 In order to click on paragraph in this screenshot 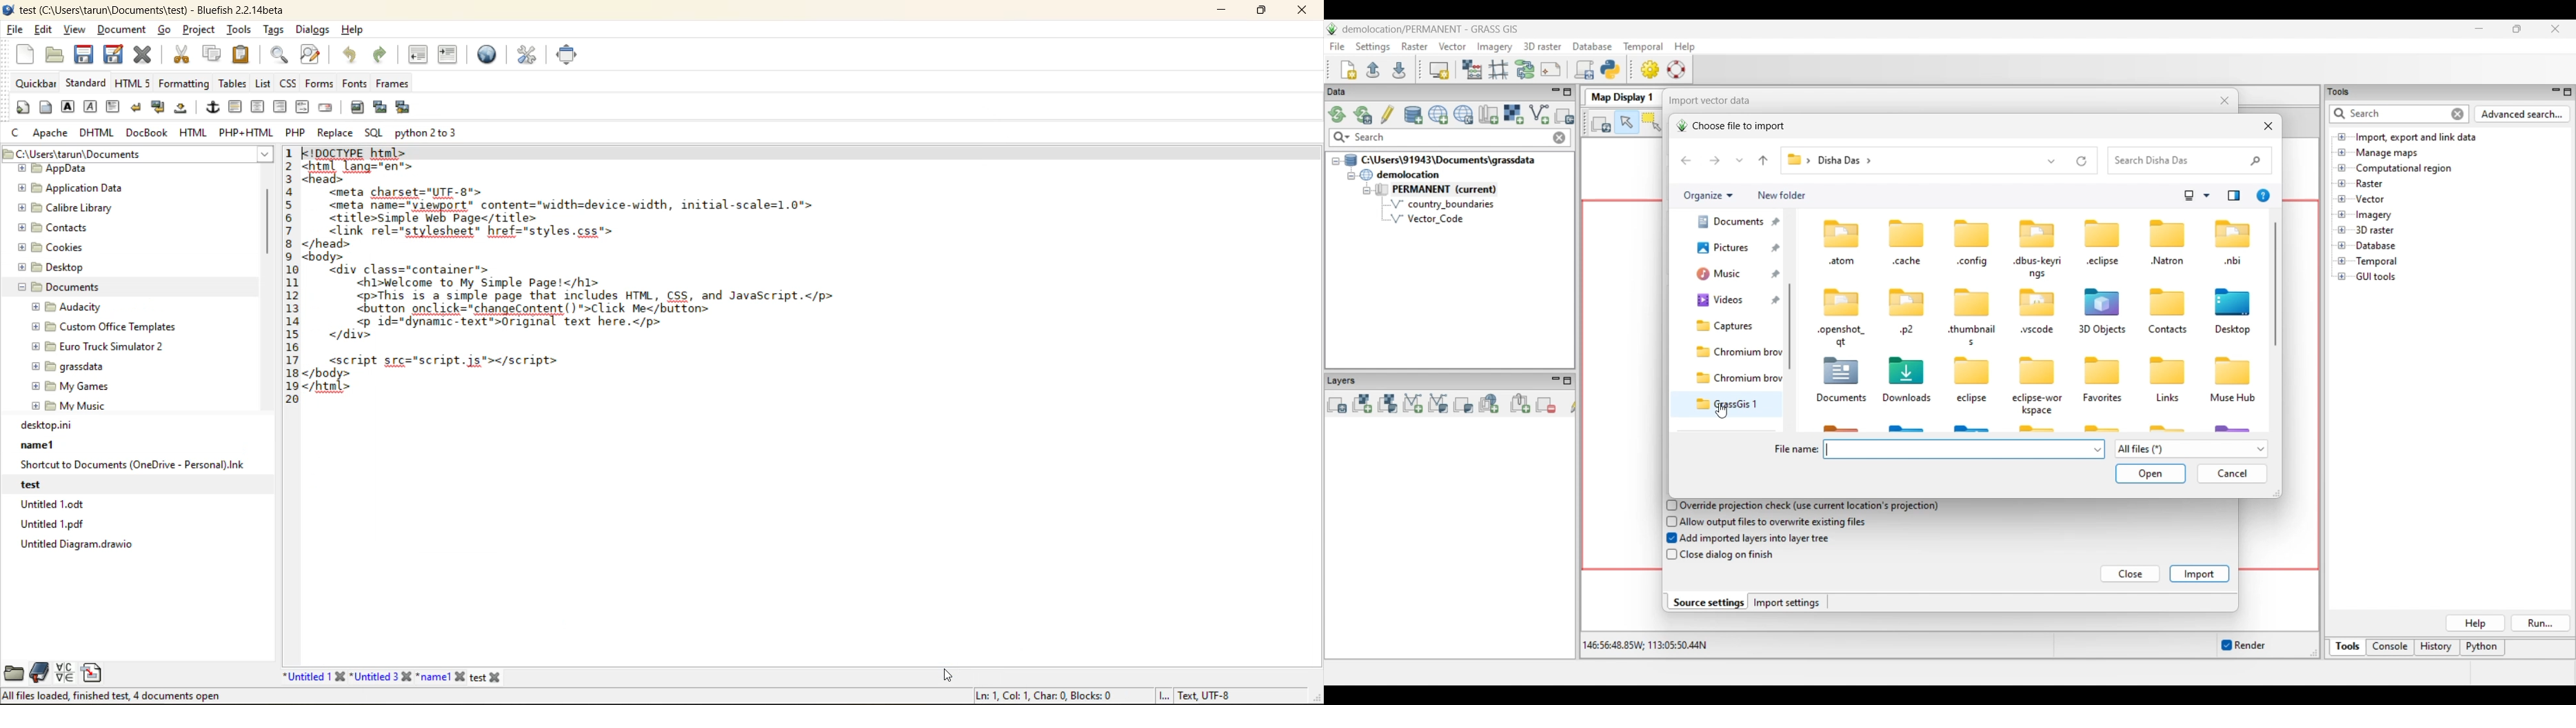, I will do `click(114, 106)`.